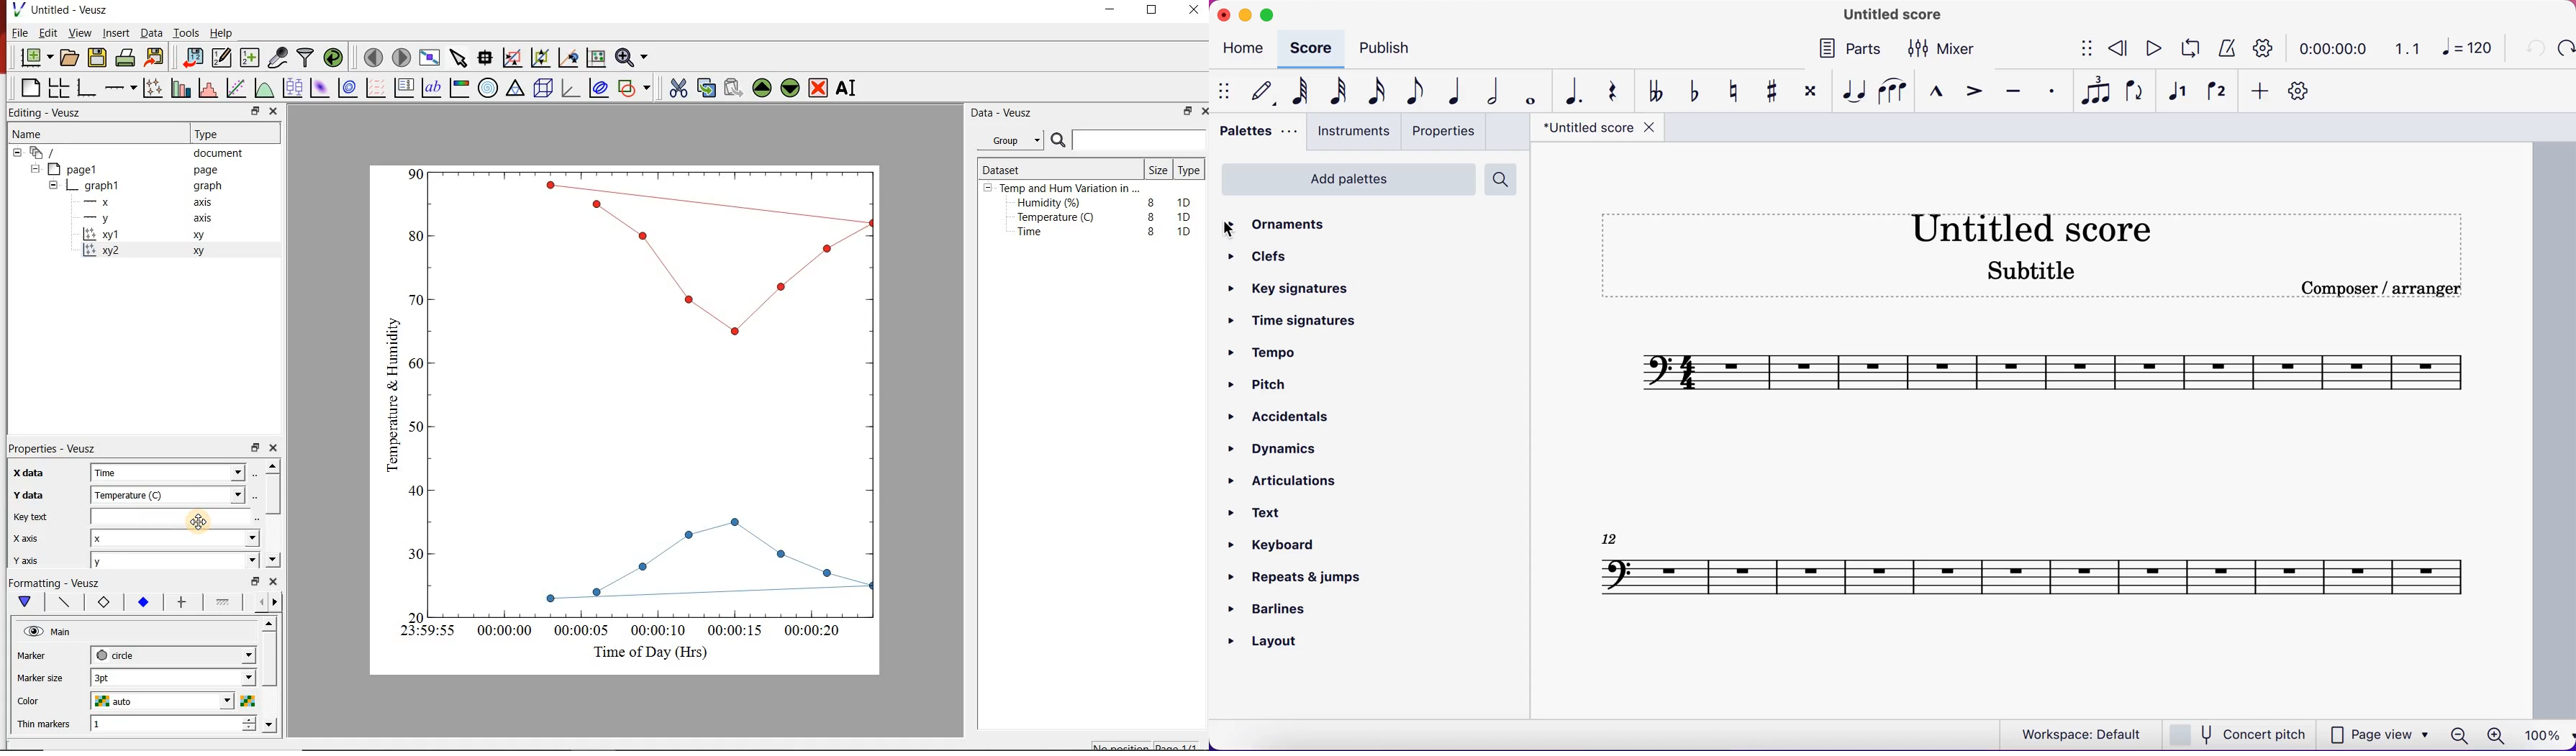  I want to click on 3pt, so click(119, 676).